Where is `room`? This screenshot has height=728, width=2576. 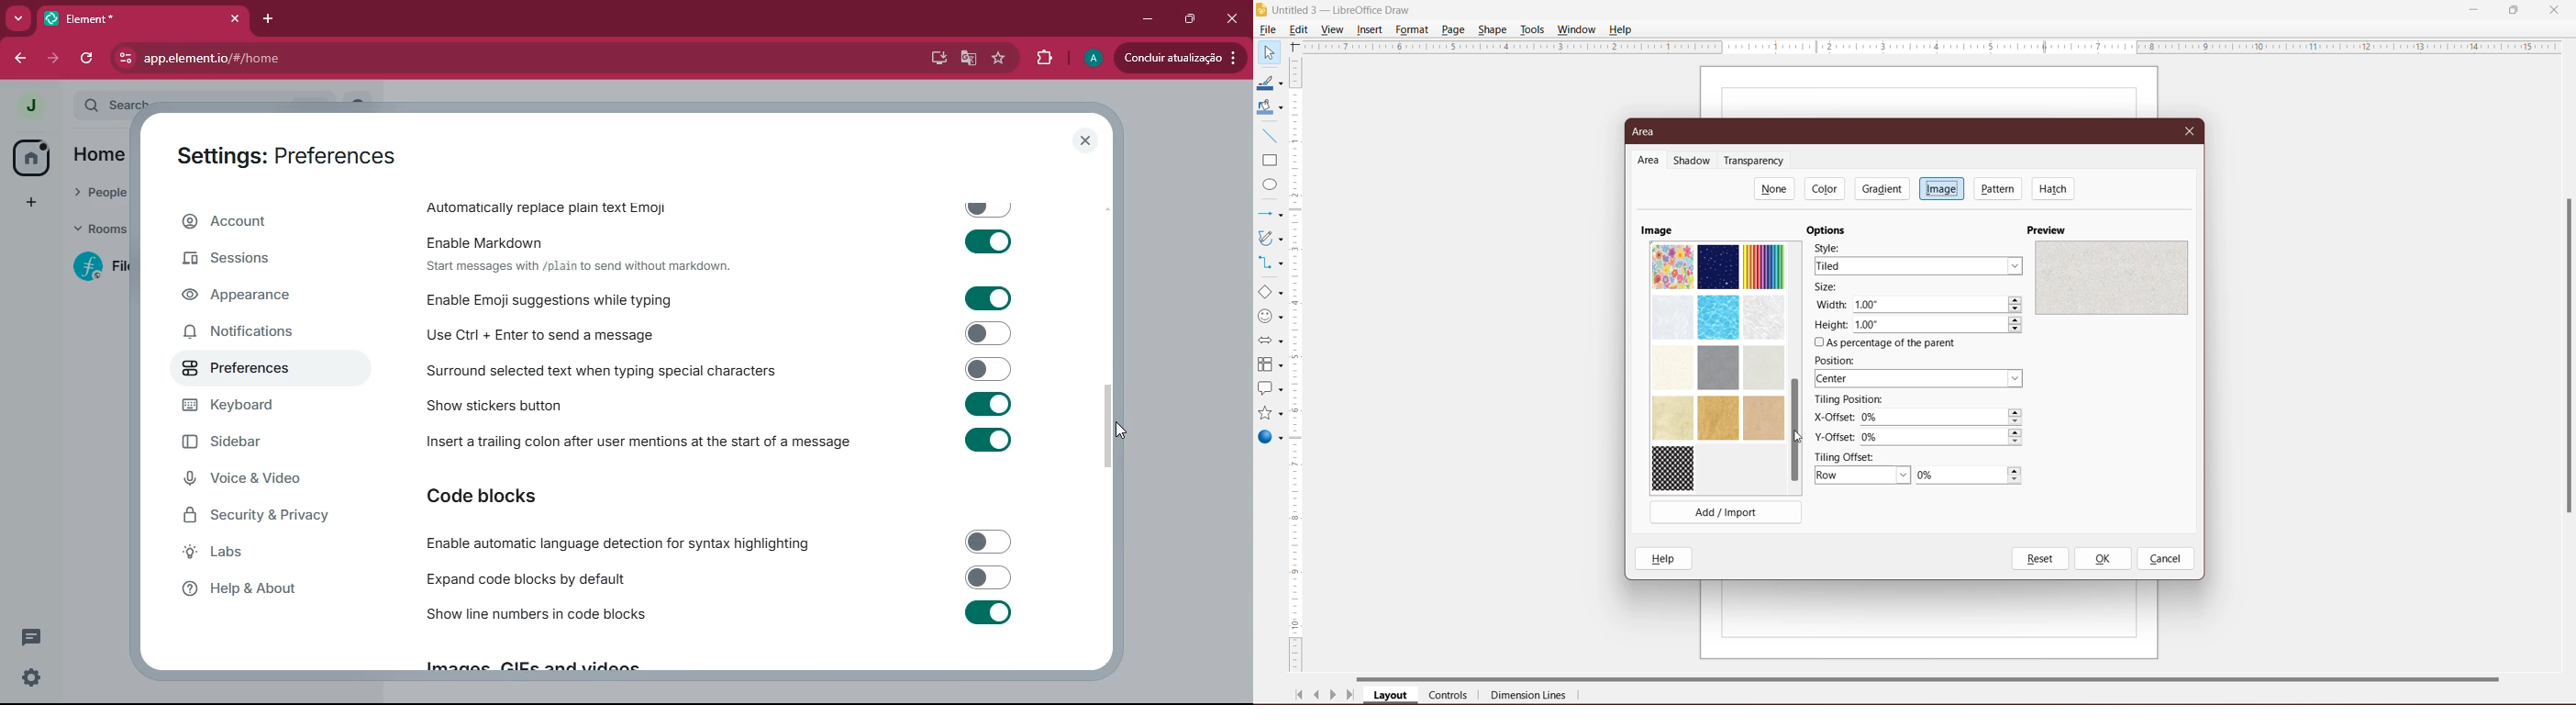 room is located at coordinates (94, 267).